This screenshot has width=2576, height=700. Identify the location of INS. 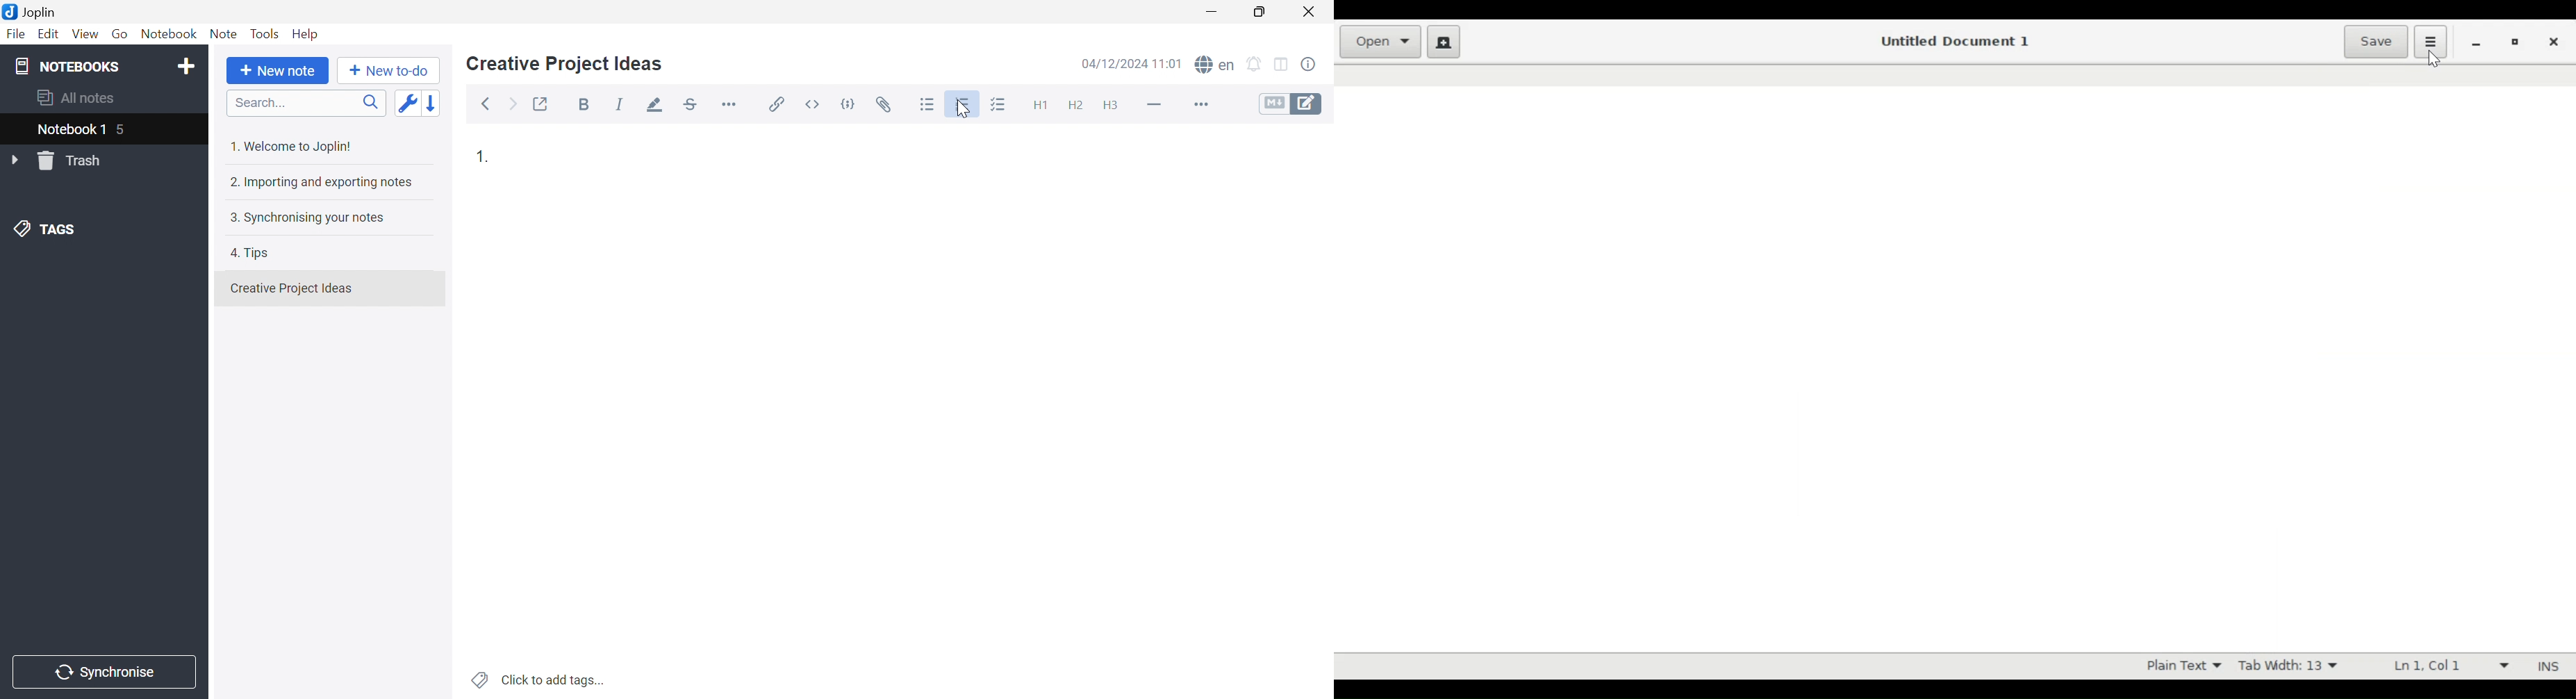
(2548, 667).